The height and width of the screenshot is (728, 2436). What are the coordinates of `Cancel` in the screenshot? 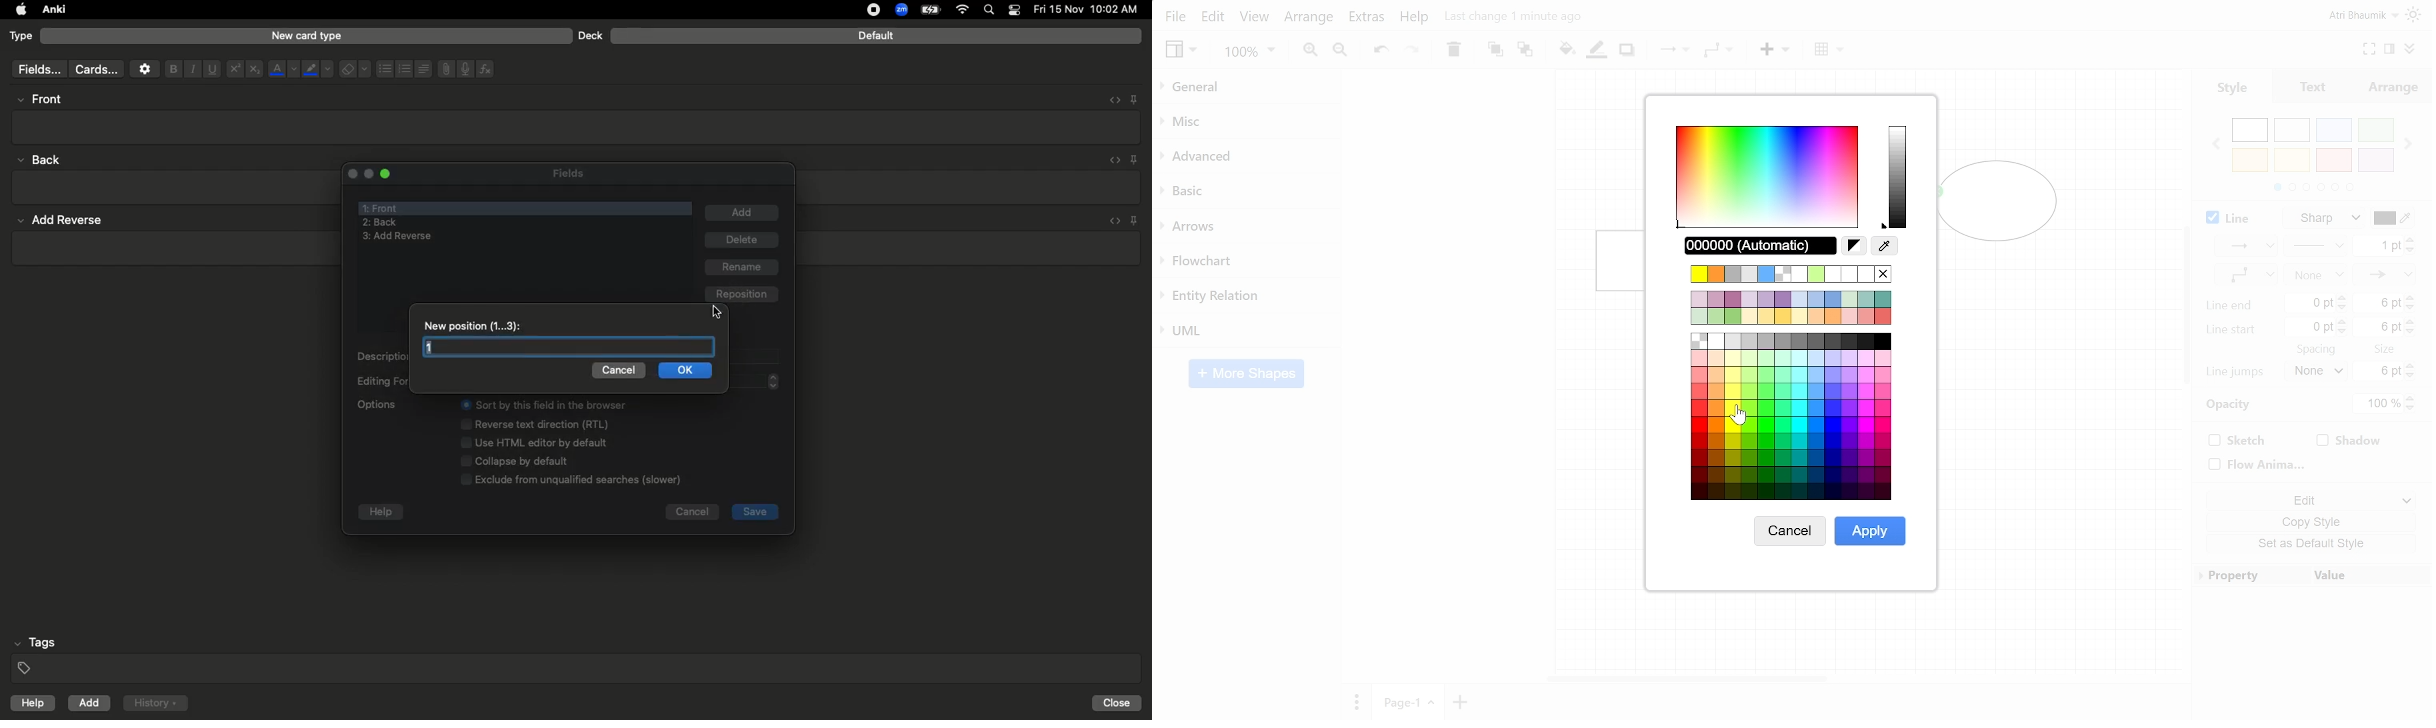 It's located at (691, 514).